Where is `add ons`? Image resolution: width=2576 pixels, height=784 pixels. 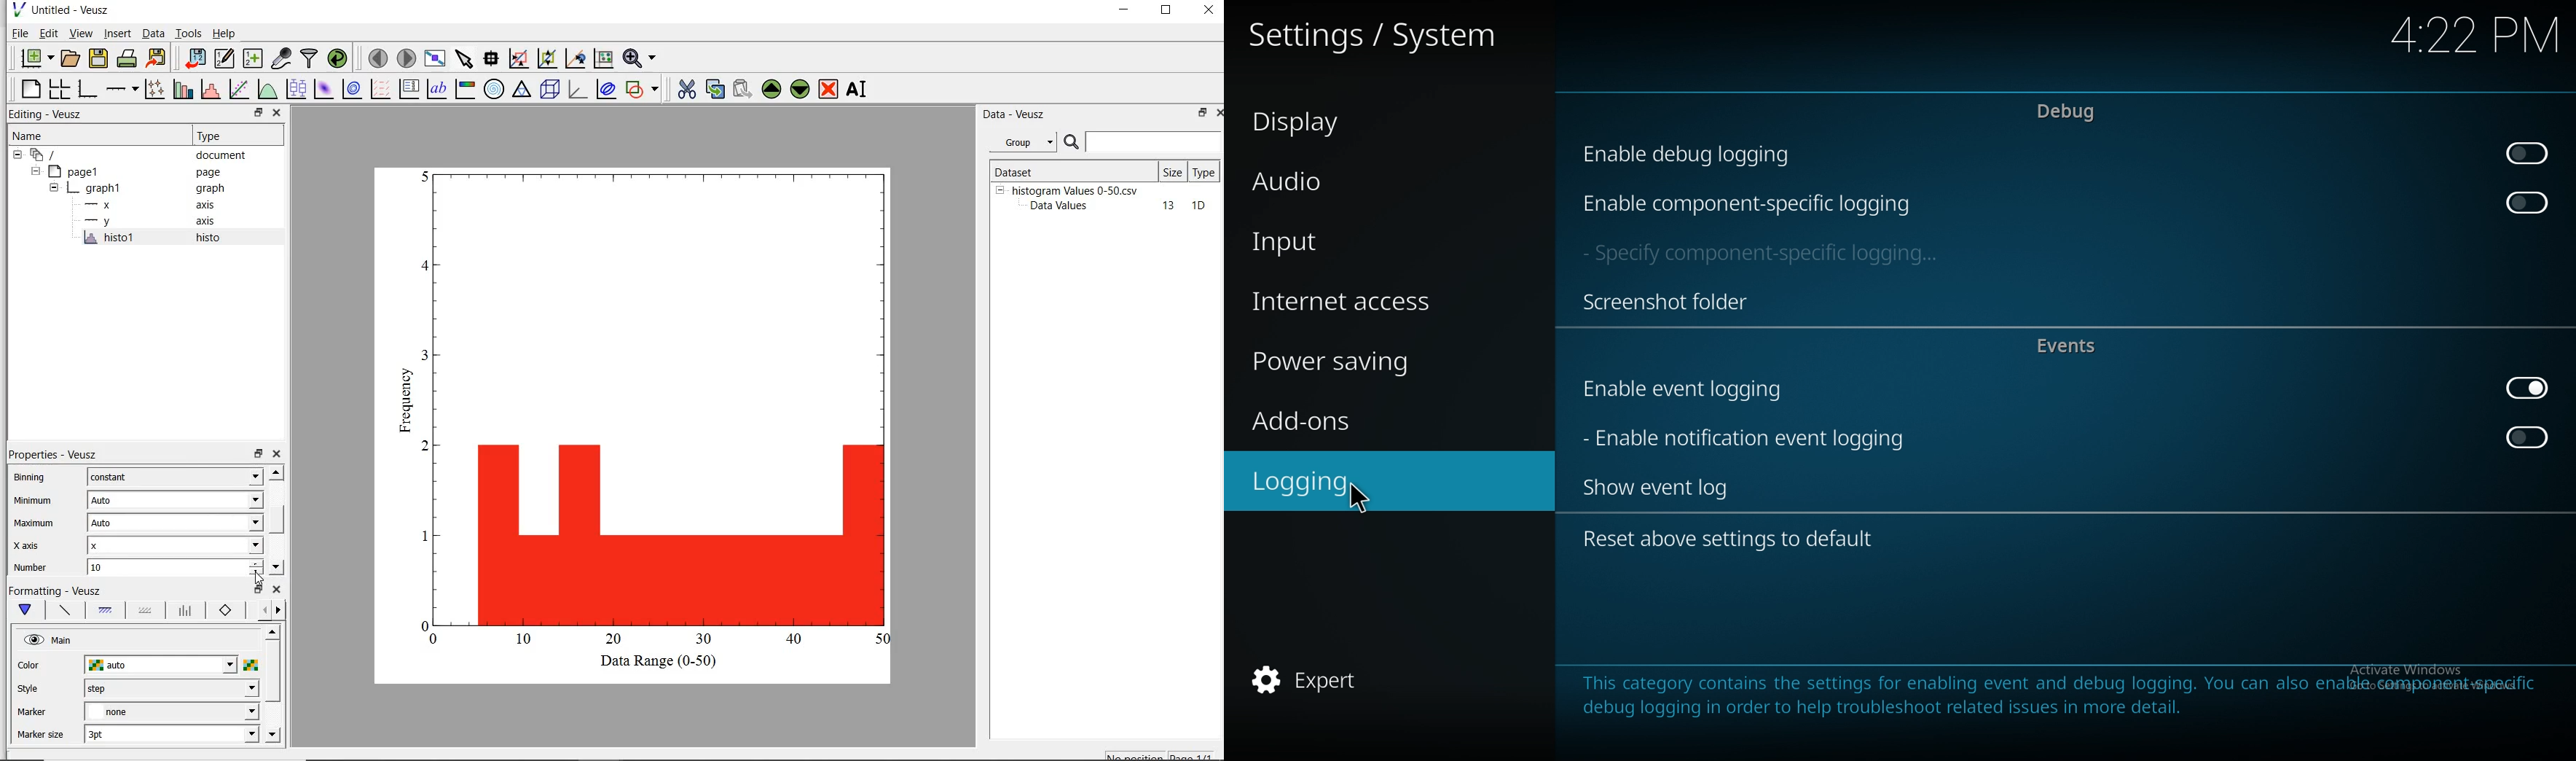
add ons is located at coordinates (1372, 420).